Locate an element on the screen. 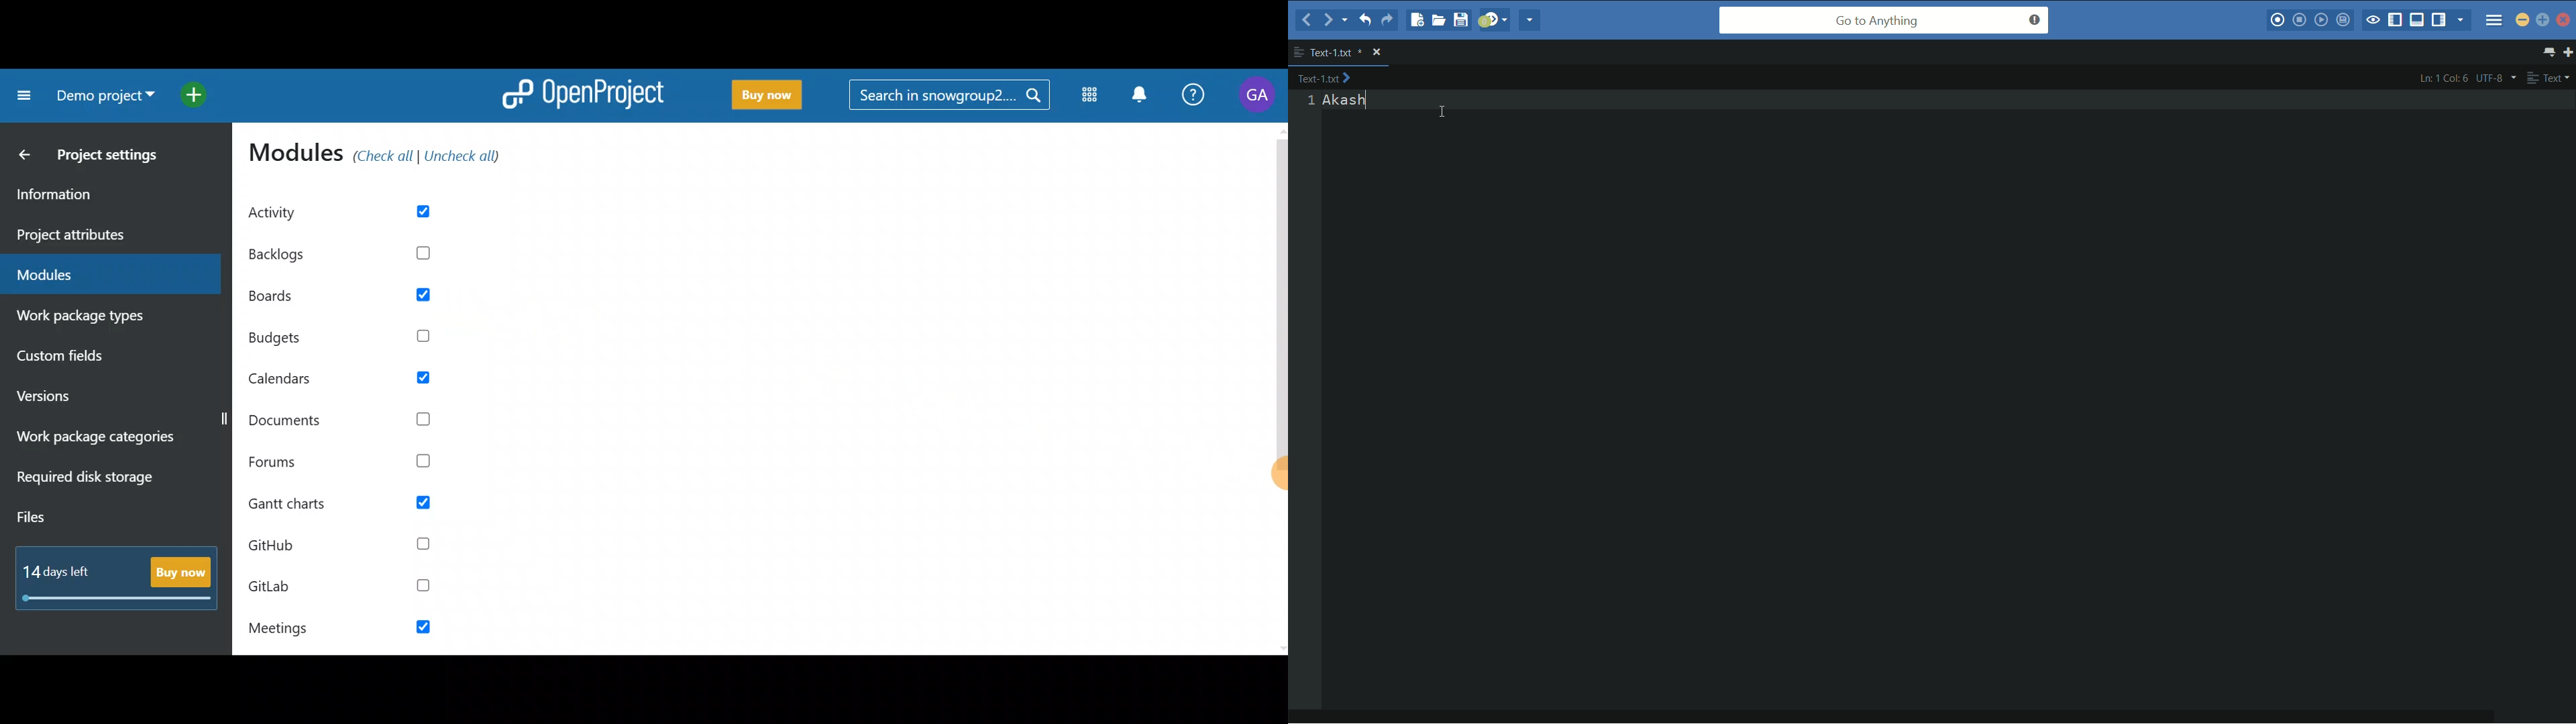 Image resolution: width=2576 pixels, height=728 pixels. Custom fields is located at coordinates (90, 360).